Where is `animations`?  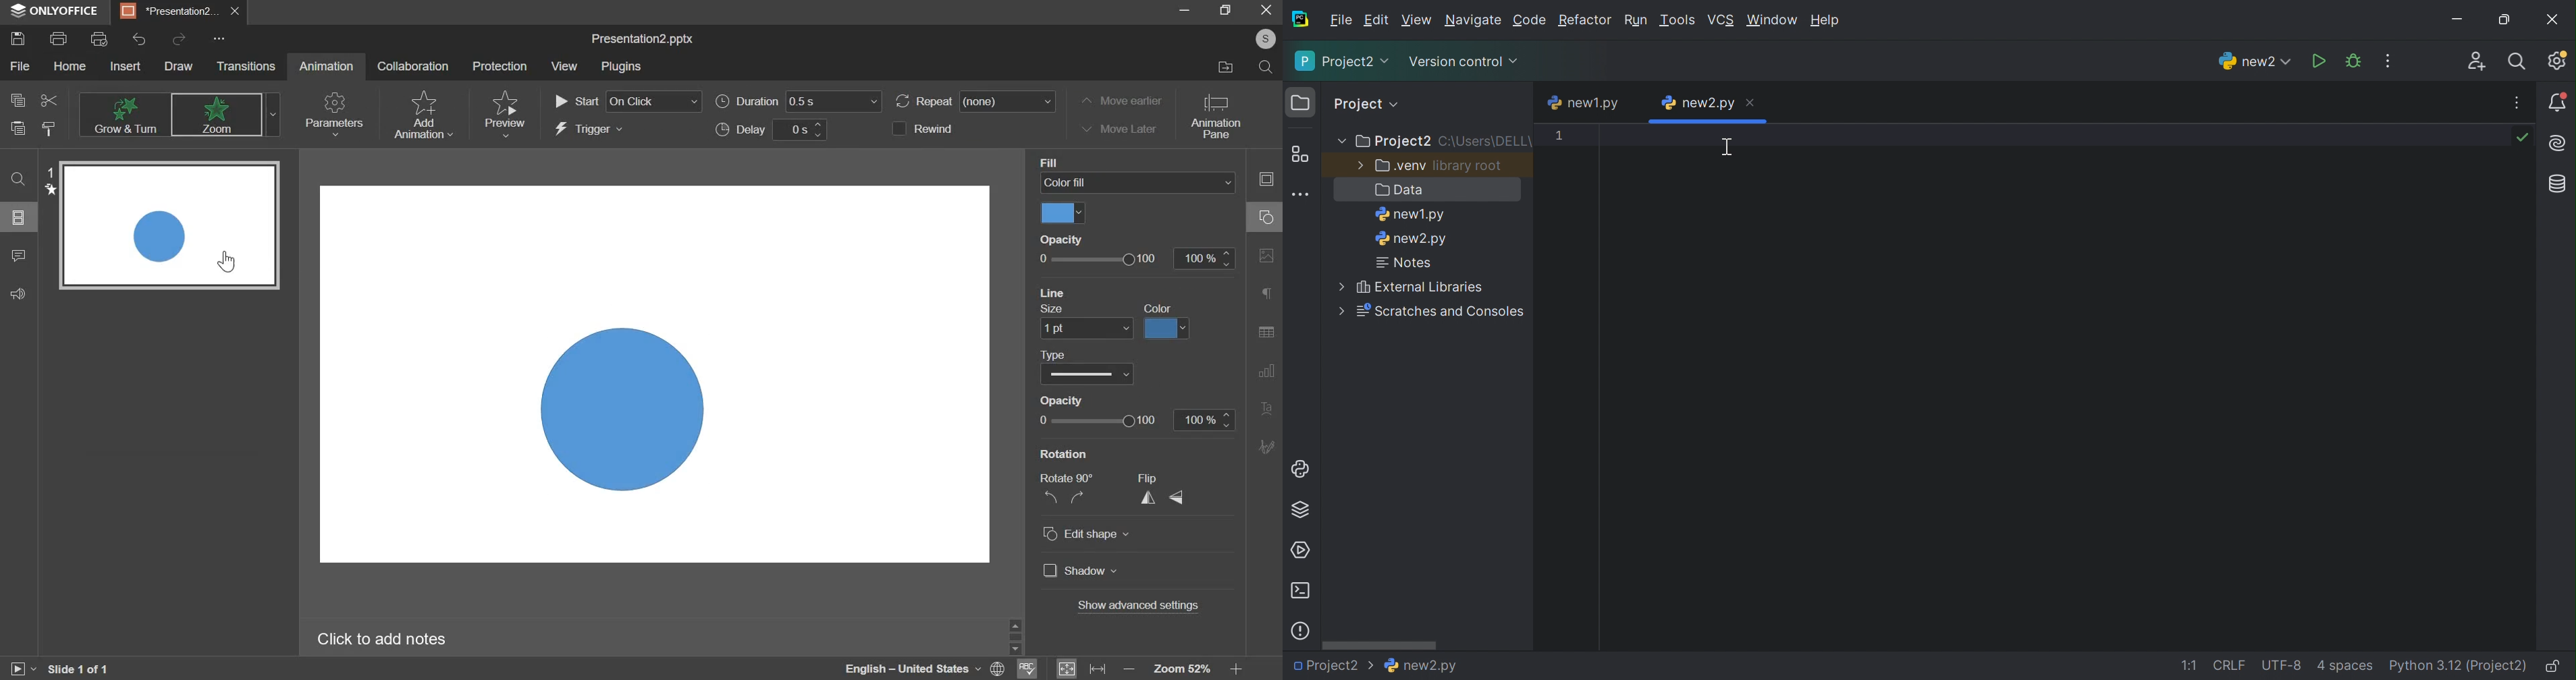
animations is located at coordinates (176, 113).